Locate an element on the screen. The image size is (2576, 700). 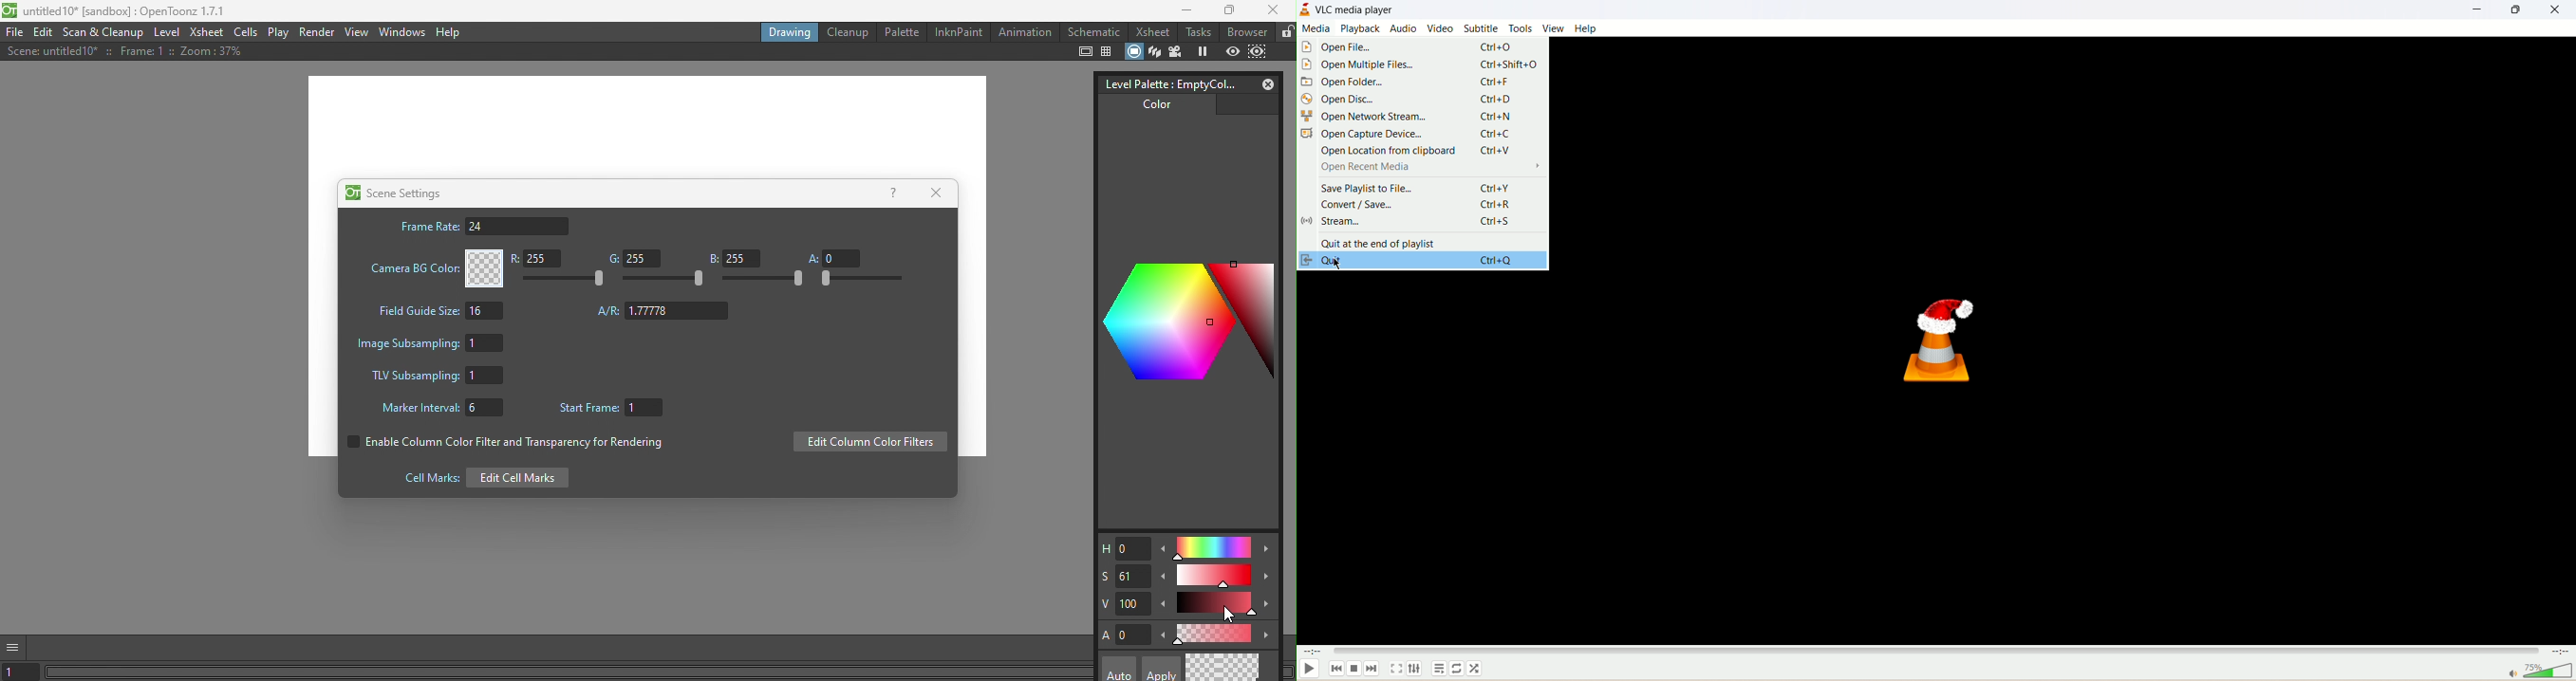
Drawing is located at coordinates (788, 31).